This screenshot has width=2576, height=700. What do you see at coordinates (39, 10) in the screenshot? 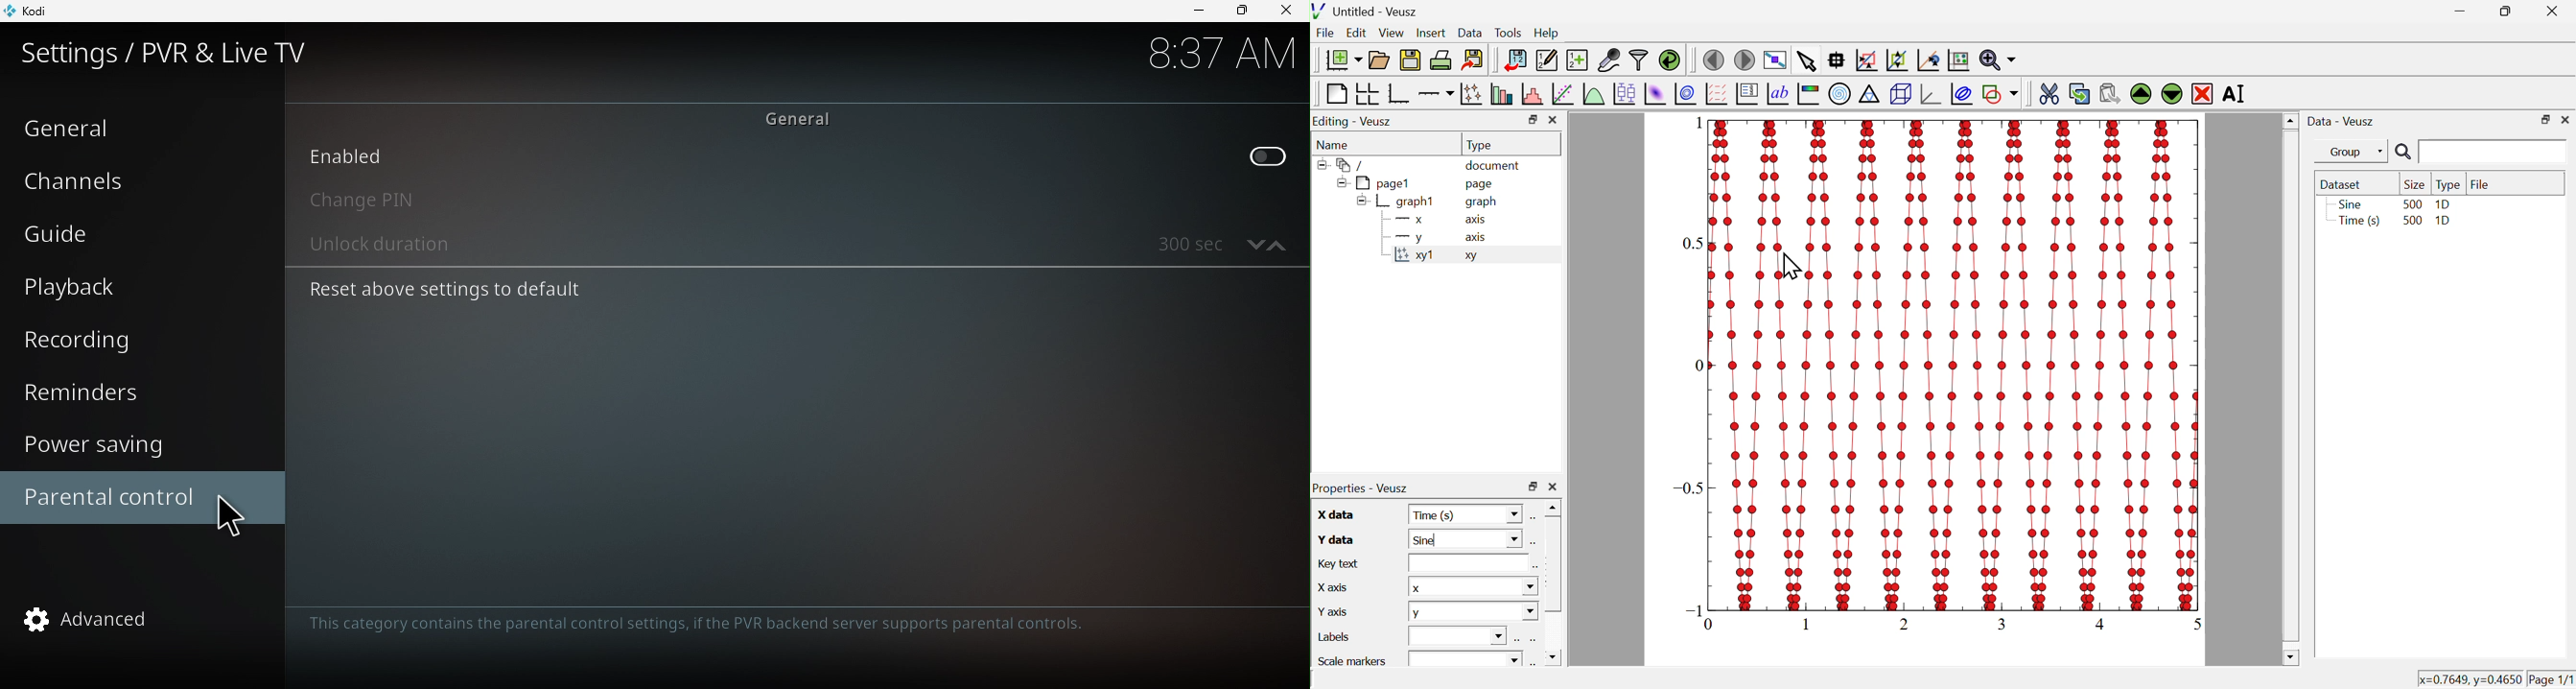
I see `Kodi icon` at bounding box center [39, 10].